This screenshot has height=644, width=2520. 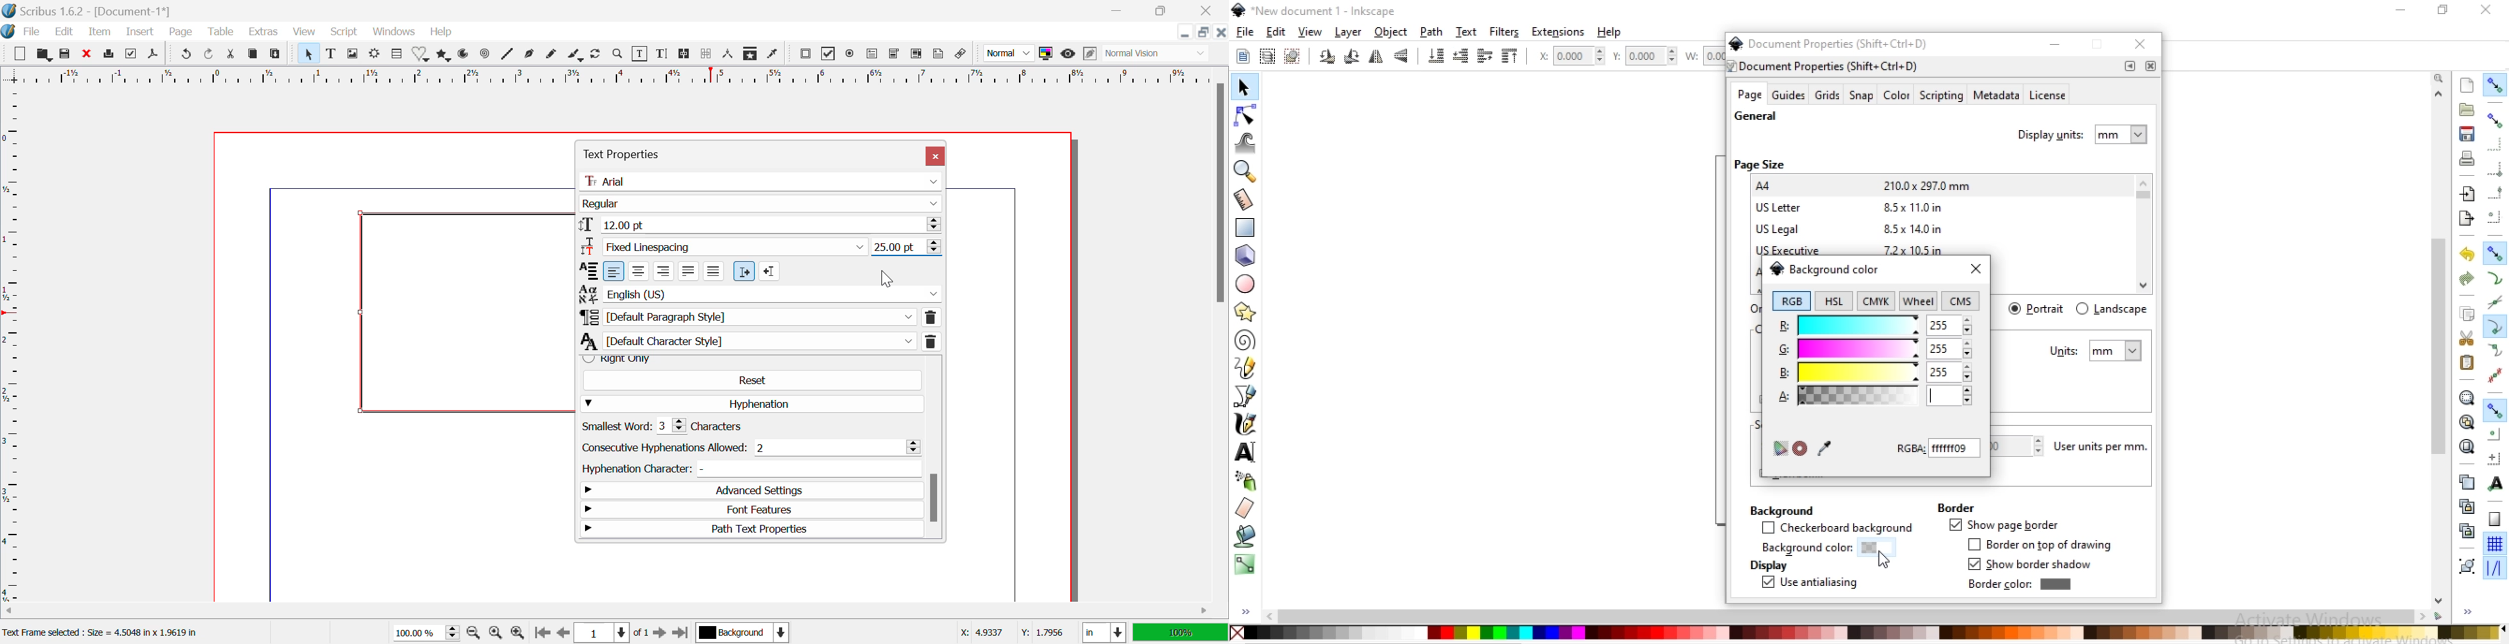 What do you see at coordinates (661, 632) in the screenshot?
I see `Next Page` at bounding box center [661, 632].